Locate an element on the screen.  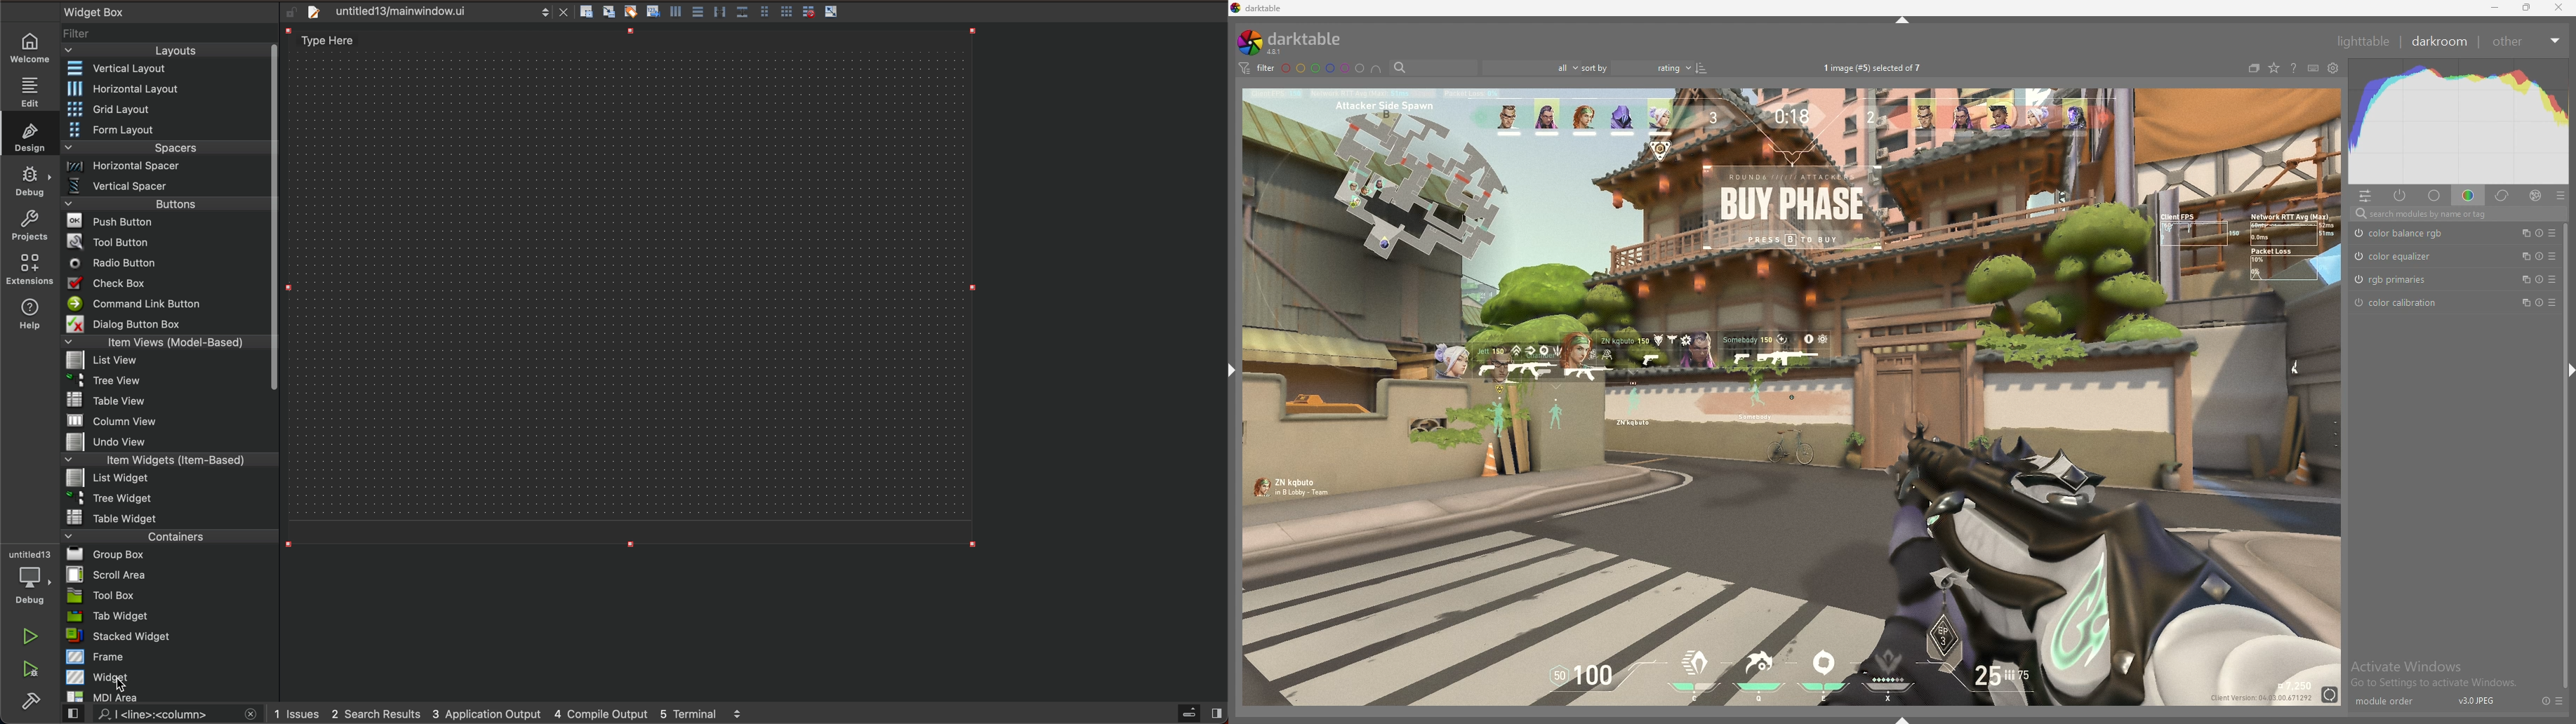
 is located at coordinates (742, 12).